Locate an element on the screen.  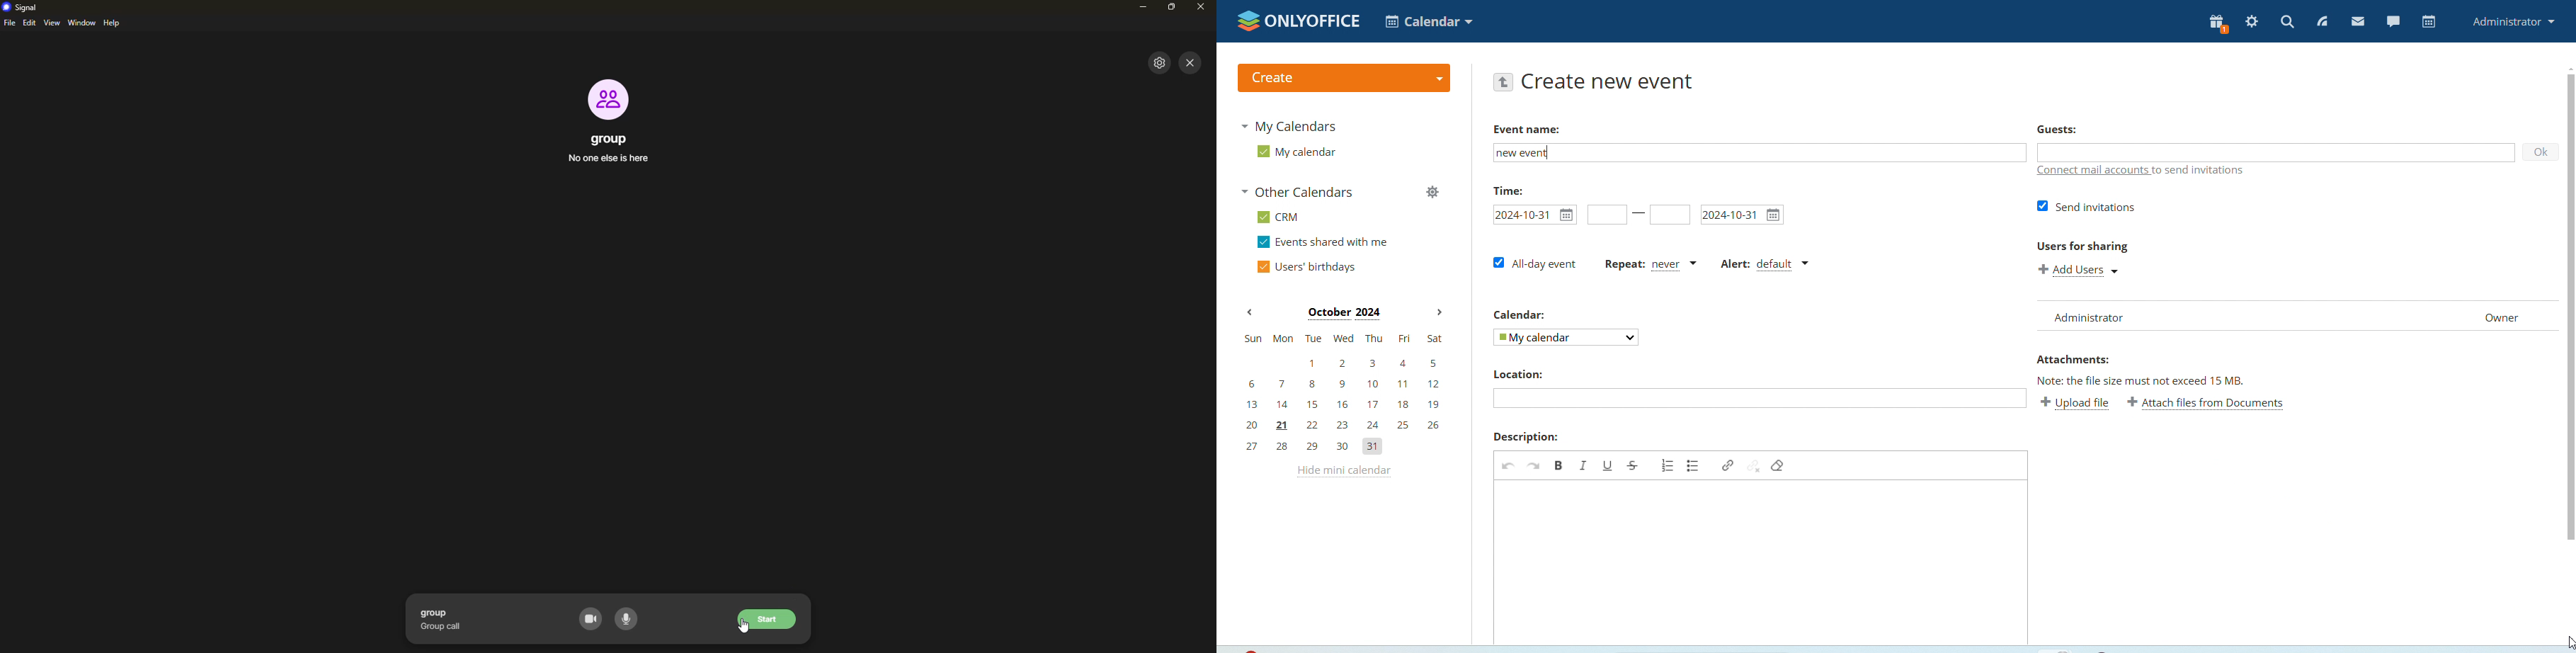
add guests is located at coordinates (2277, 152).